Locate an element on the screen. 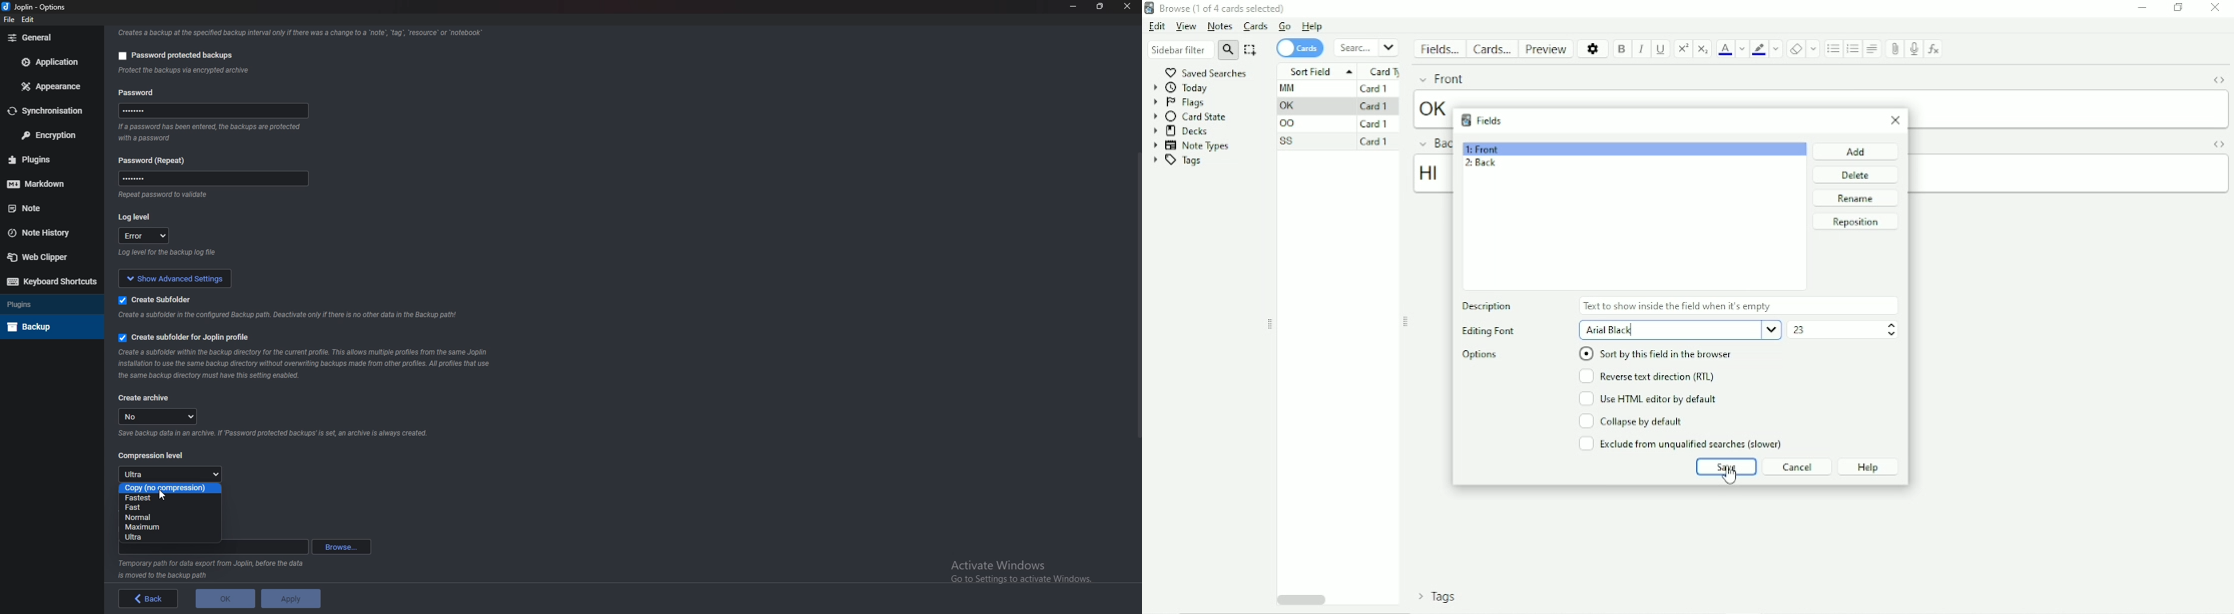  Maximum is located at coordinates (162, 527).